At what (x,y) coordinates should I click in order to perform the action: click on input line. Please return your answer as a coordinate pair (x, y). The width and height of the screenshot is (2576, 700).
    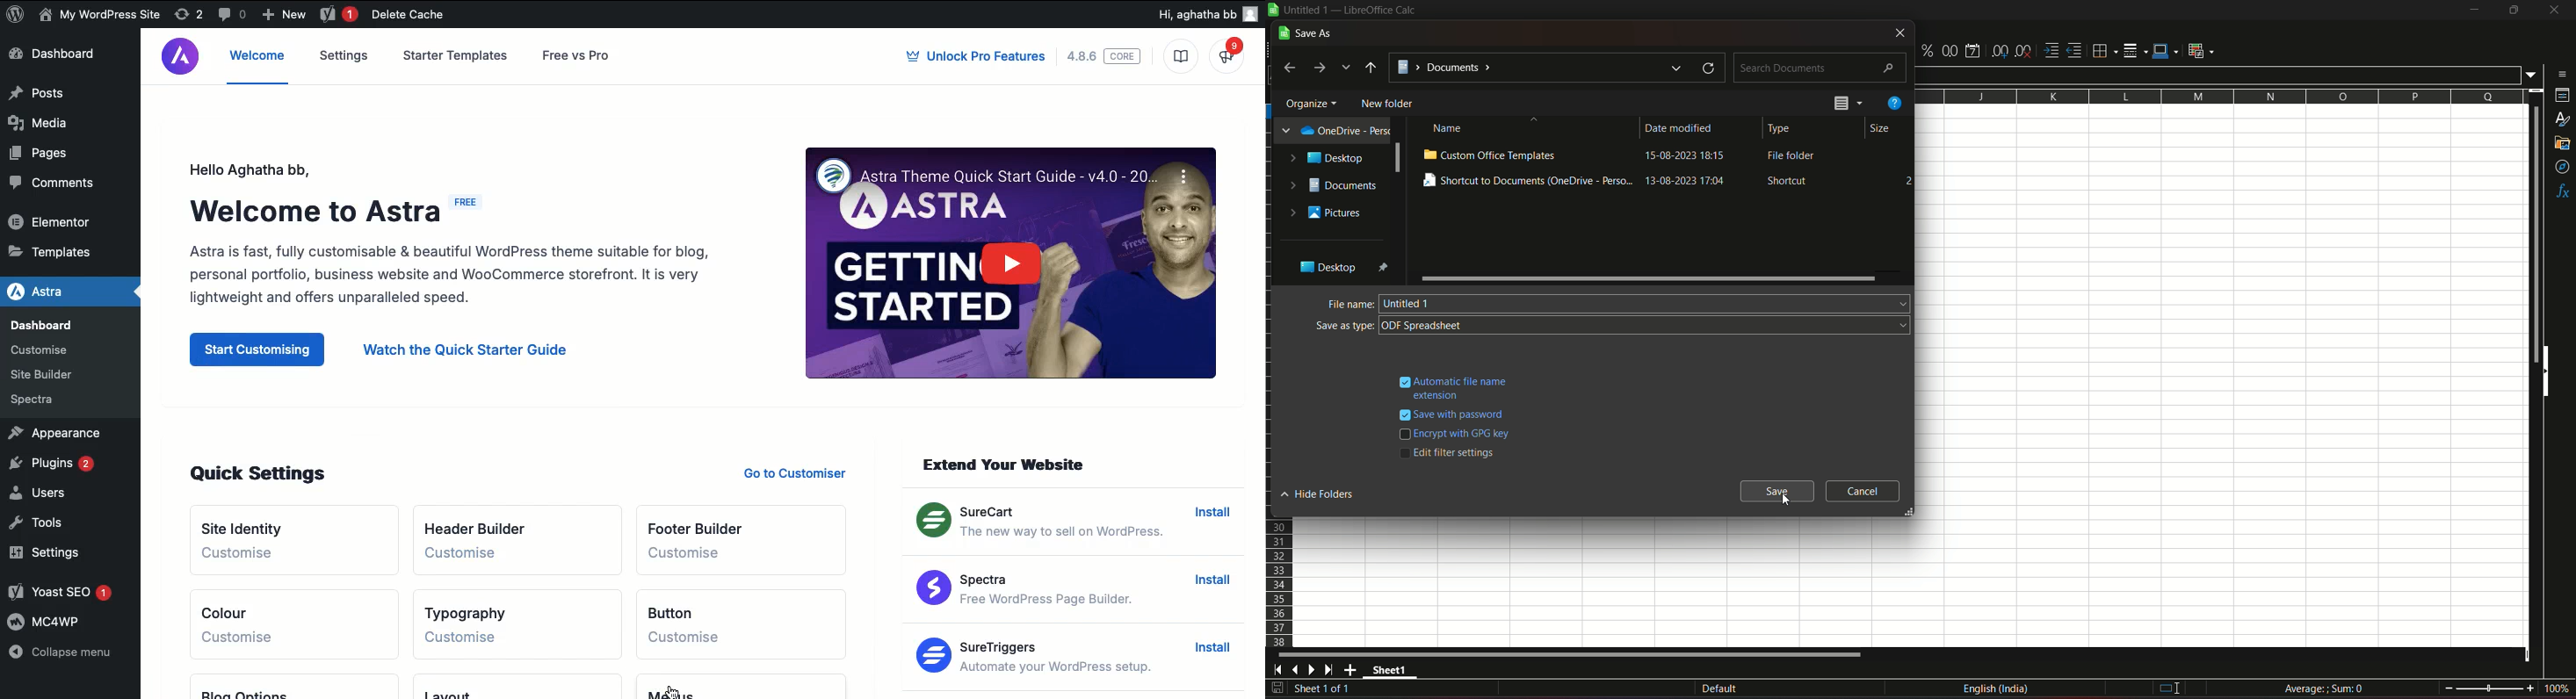
    Looking at the image, I should click on (2219, 74).